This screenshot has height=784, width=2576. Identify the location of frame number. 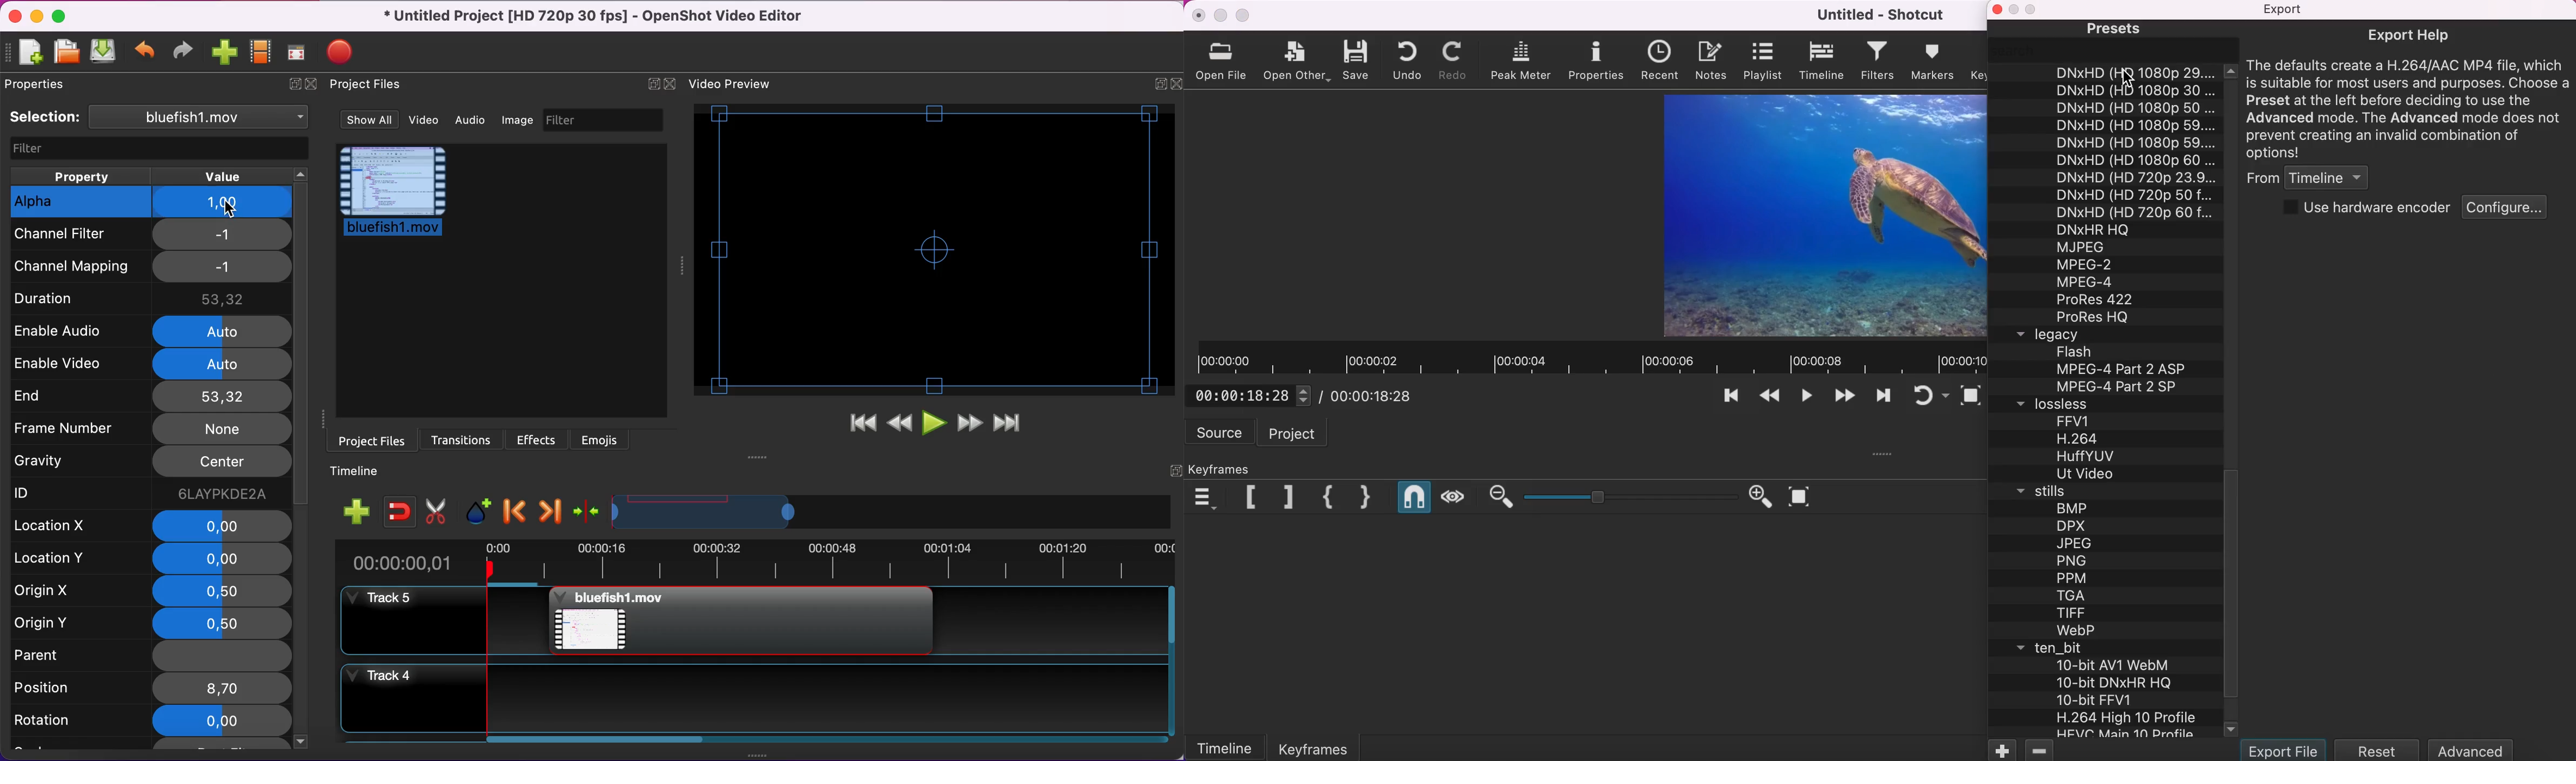
(78, 430).